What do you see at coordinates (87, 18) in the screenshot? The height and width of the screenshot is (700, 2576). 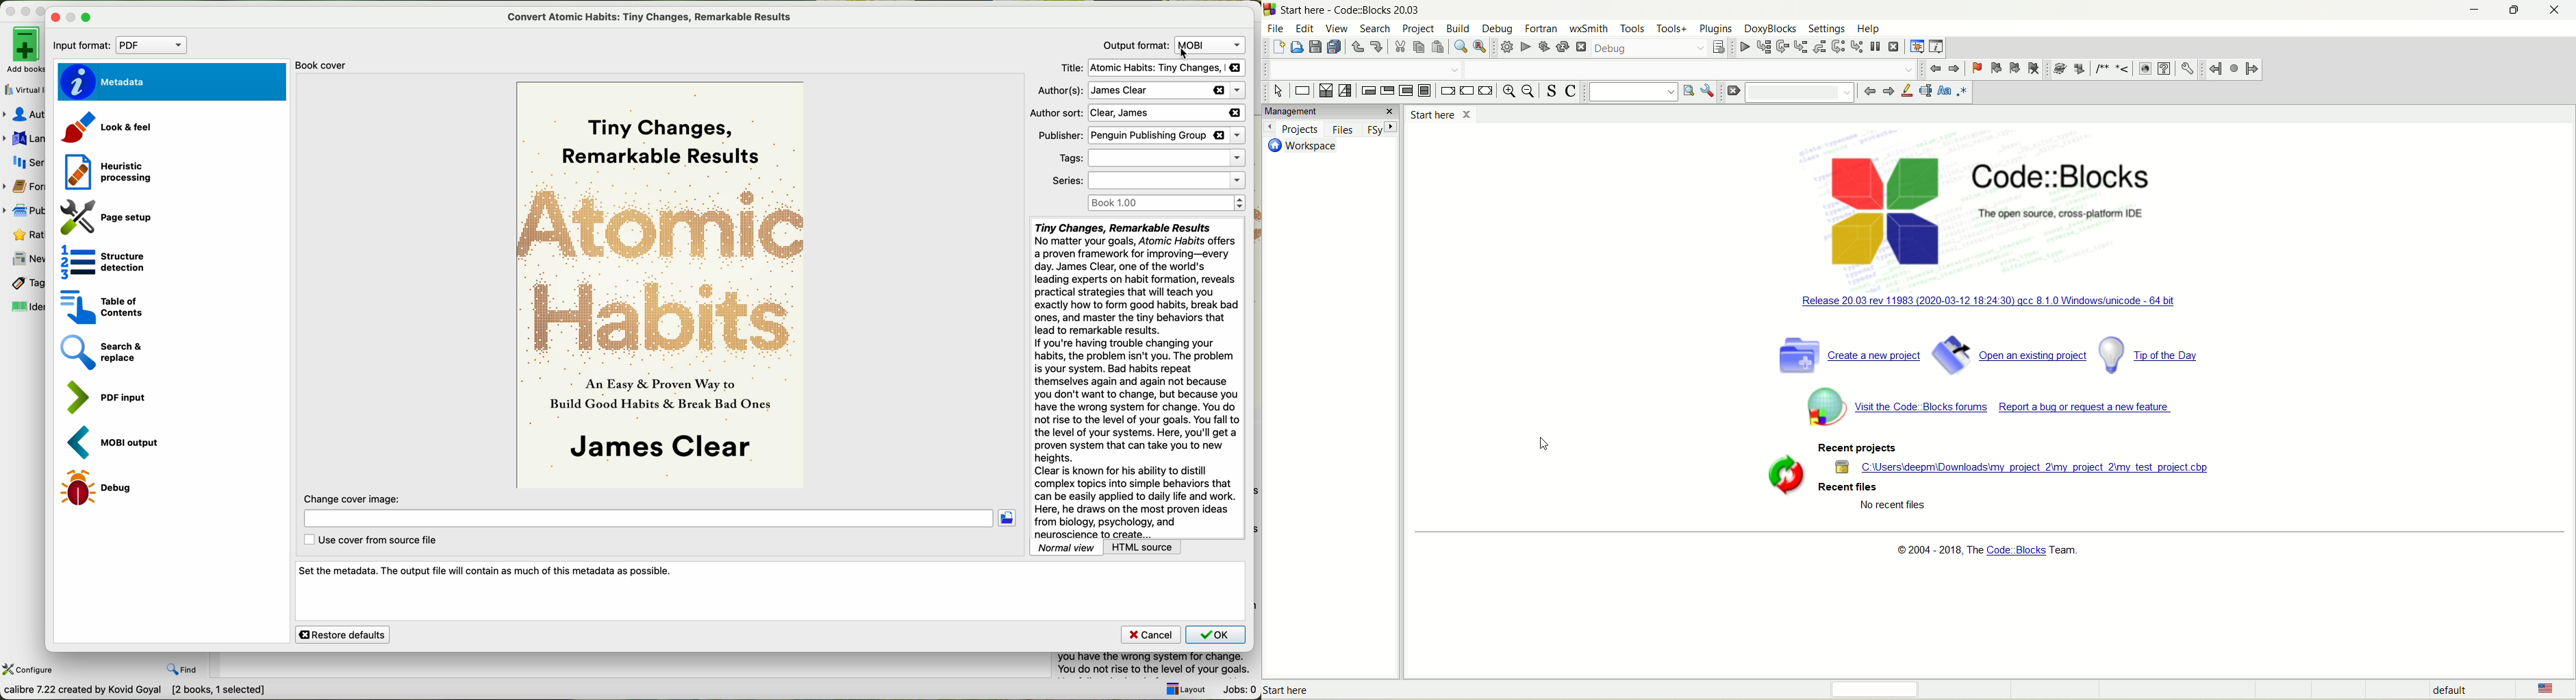 I see `maximize` at bounding box center [87, 18].